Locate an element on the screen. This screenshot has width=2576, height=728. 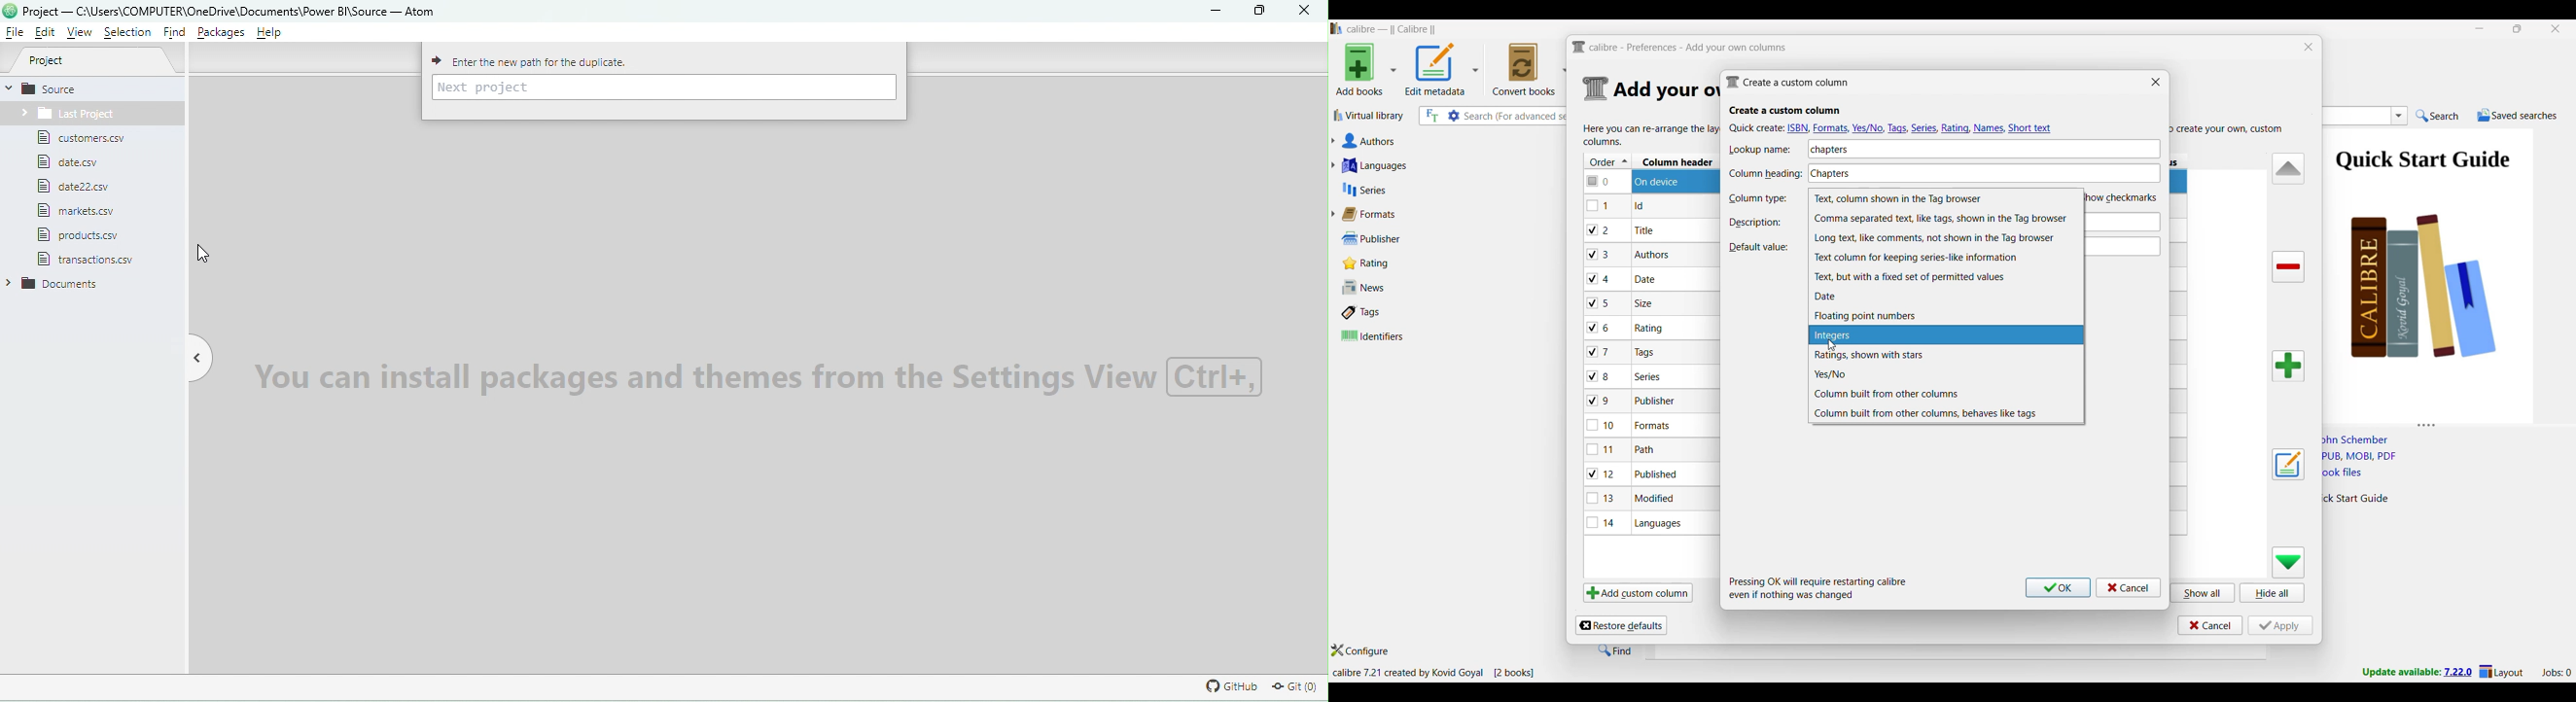
View is located at coordinates (81, 33).